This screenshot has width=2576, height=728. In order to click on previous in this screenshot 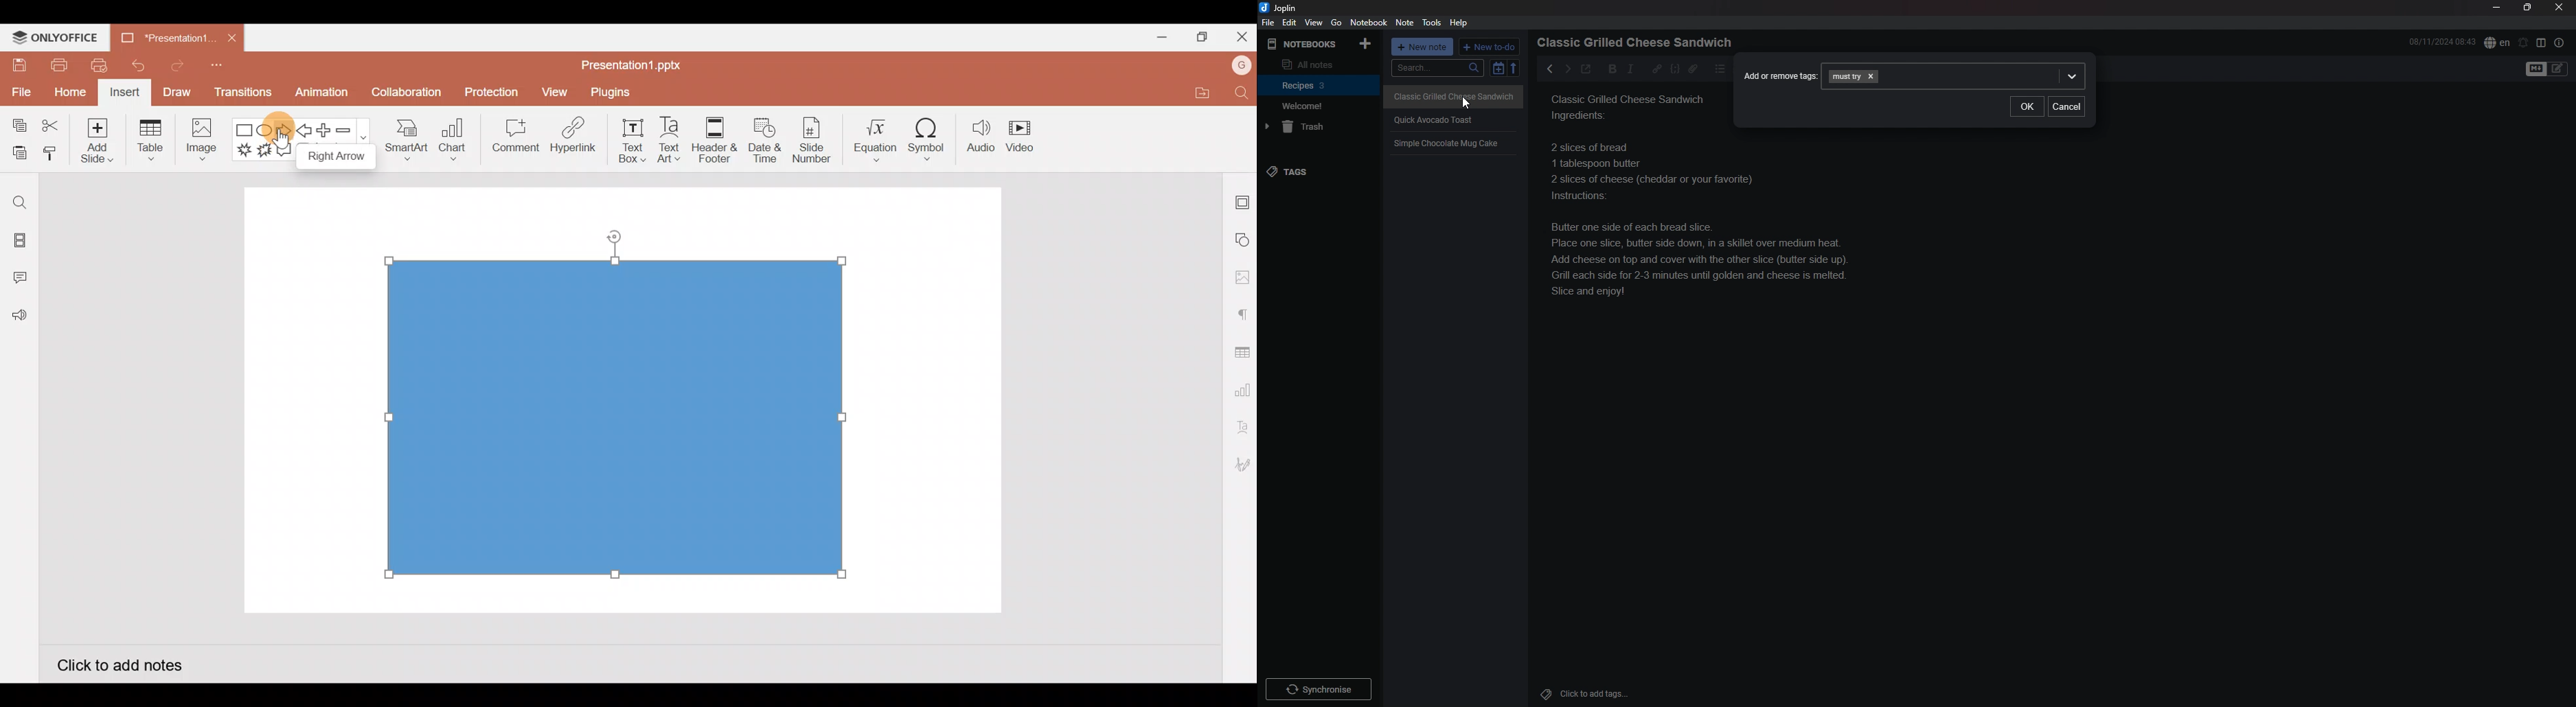, I will do `click(1550, 69)`.